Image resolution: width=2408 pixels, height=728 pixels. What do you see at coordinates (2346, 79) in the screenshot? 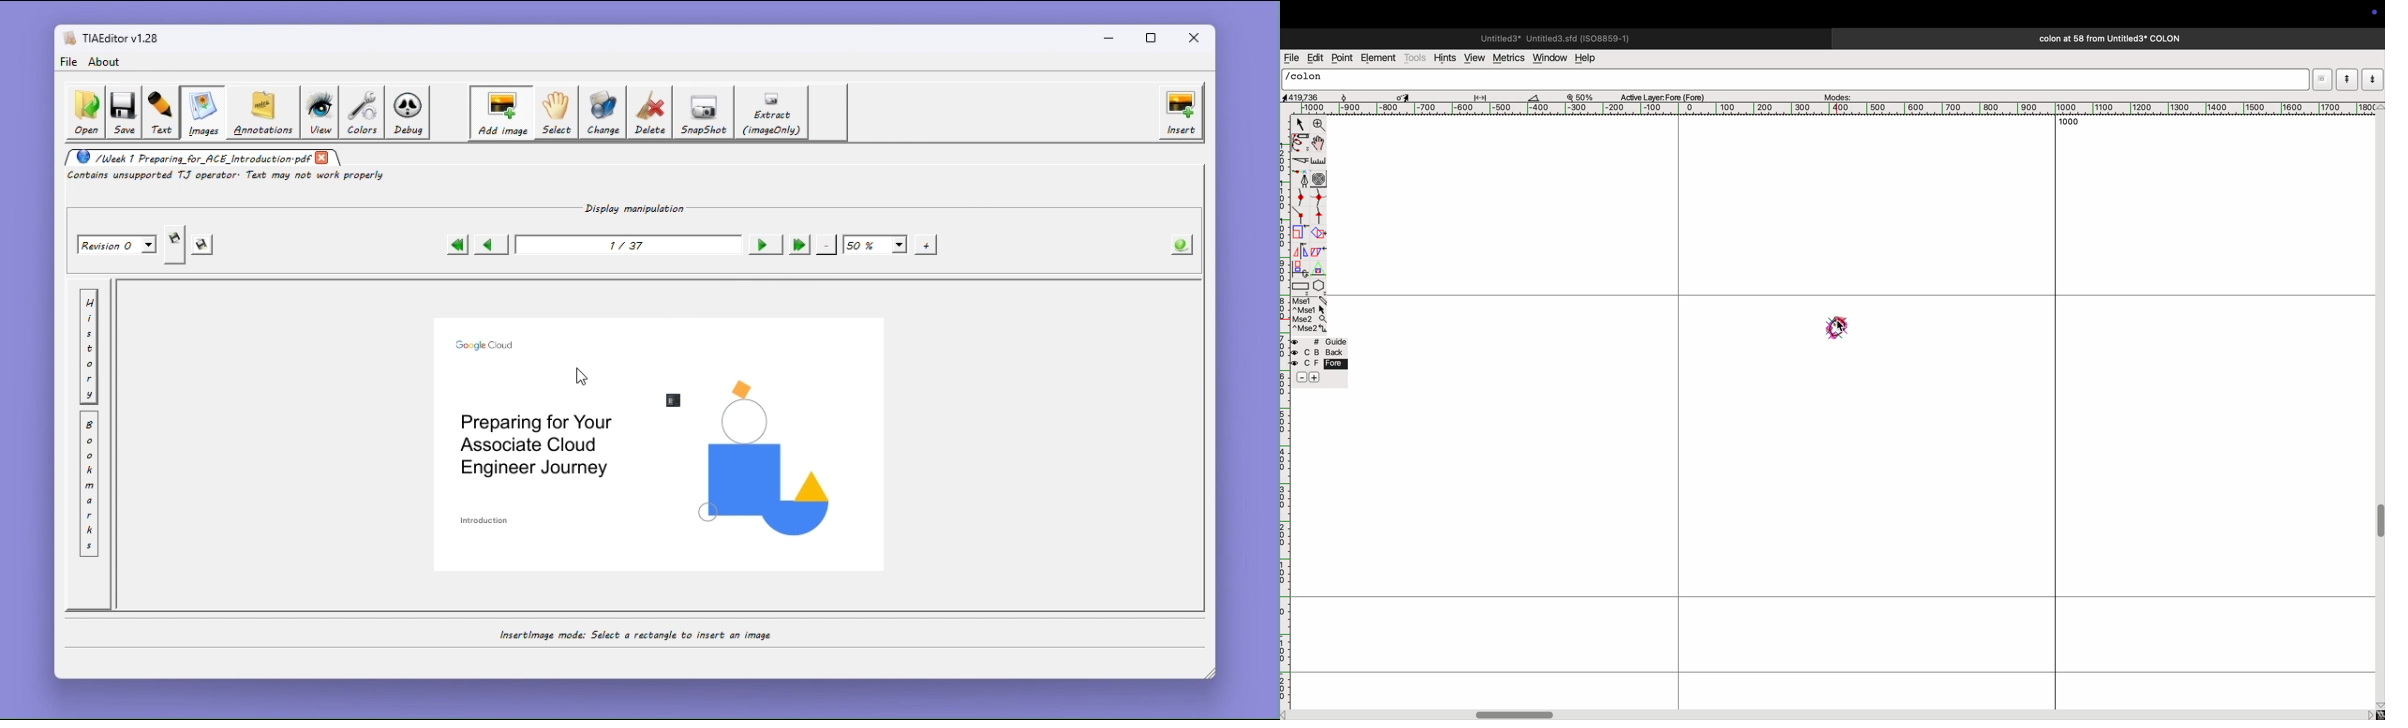
I see `mode up` at bounding box center [2346, 79].